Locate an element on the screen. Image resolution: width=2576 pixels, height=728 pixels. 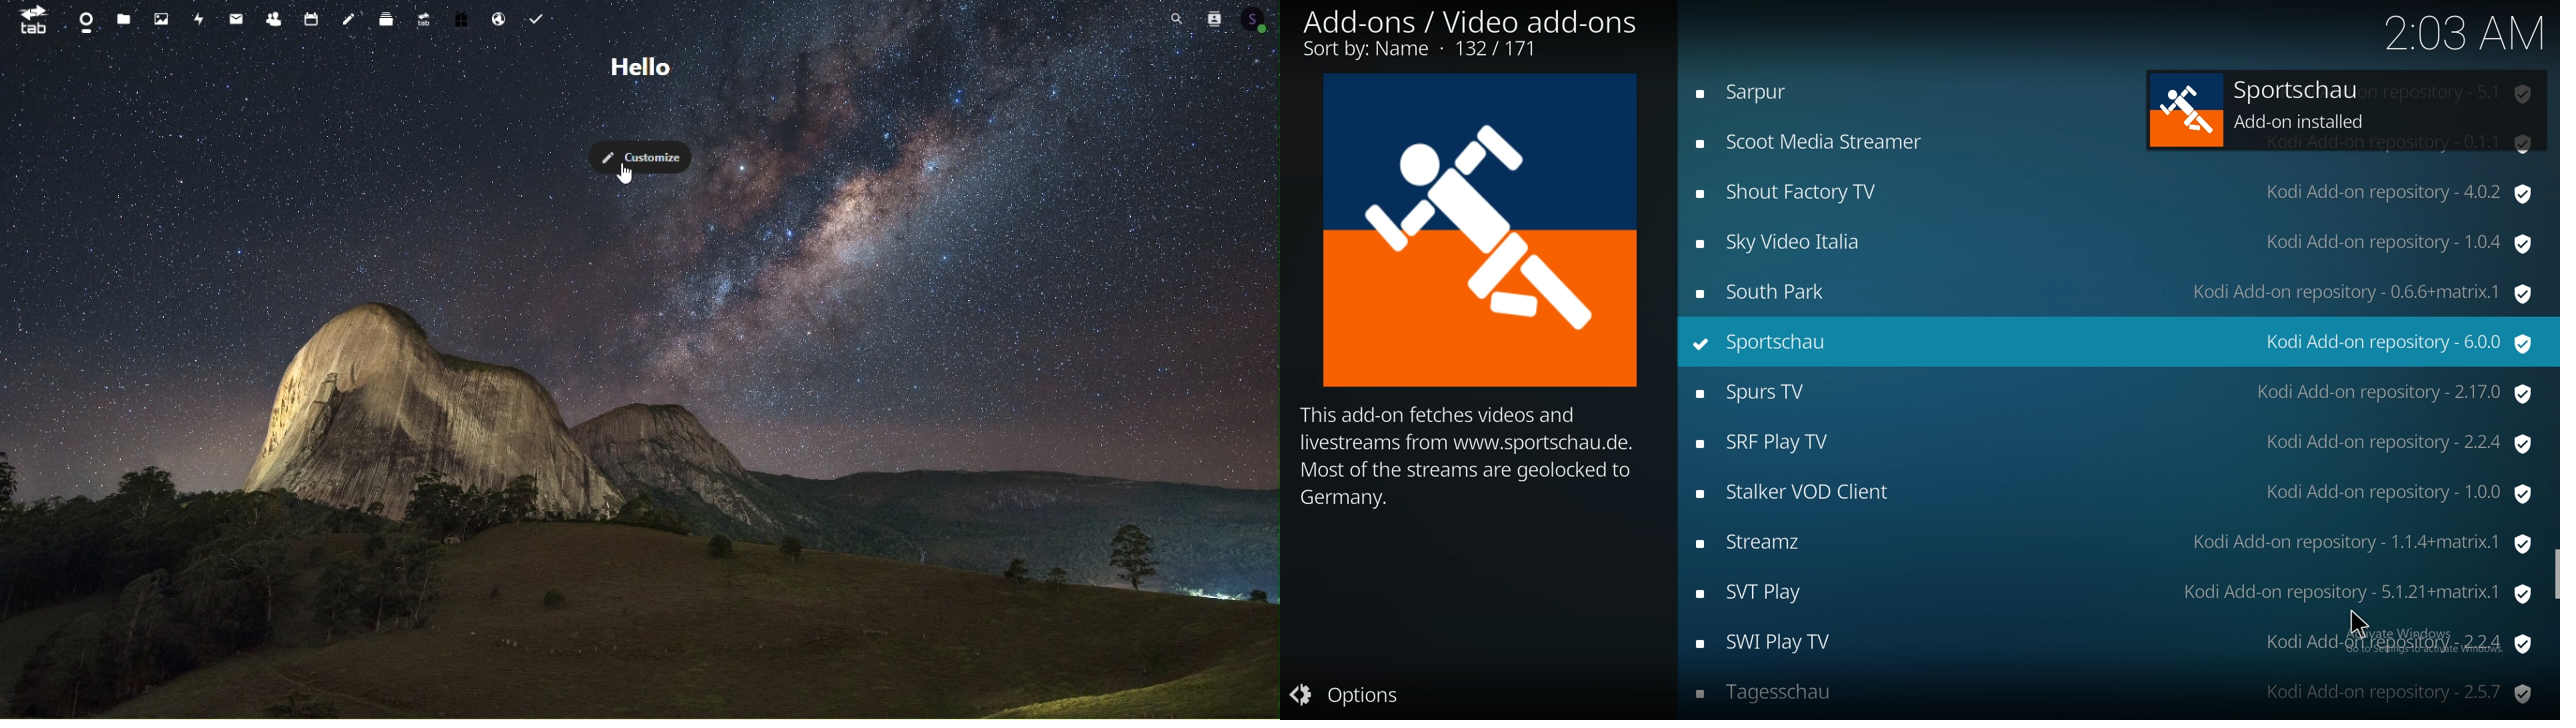
Deck is located at coordinates (389, 17).